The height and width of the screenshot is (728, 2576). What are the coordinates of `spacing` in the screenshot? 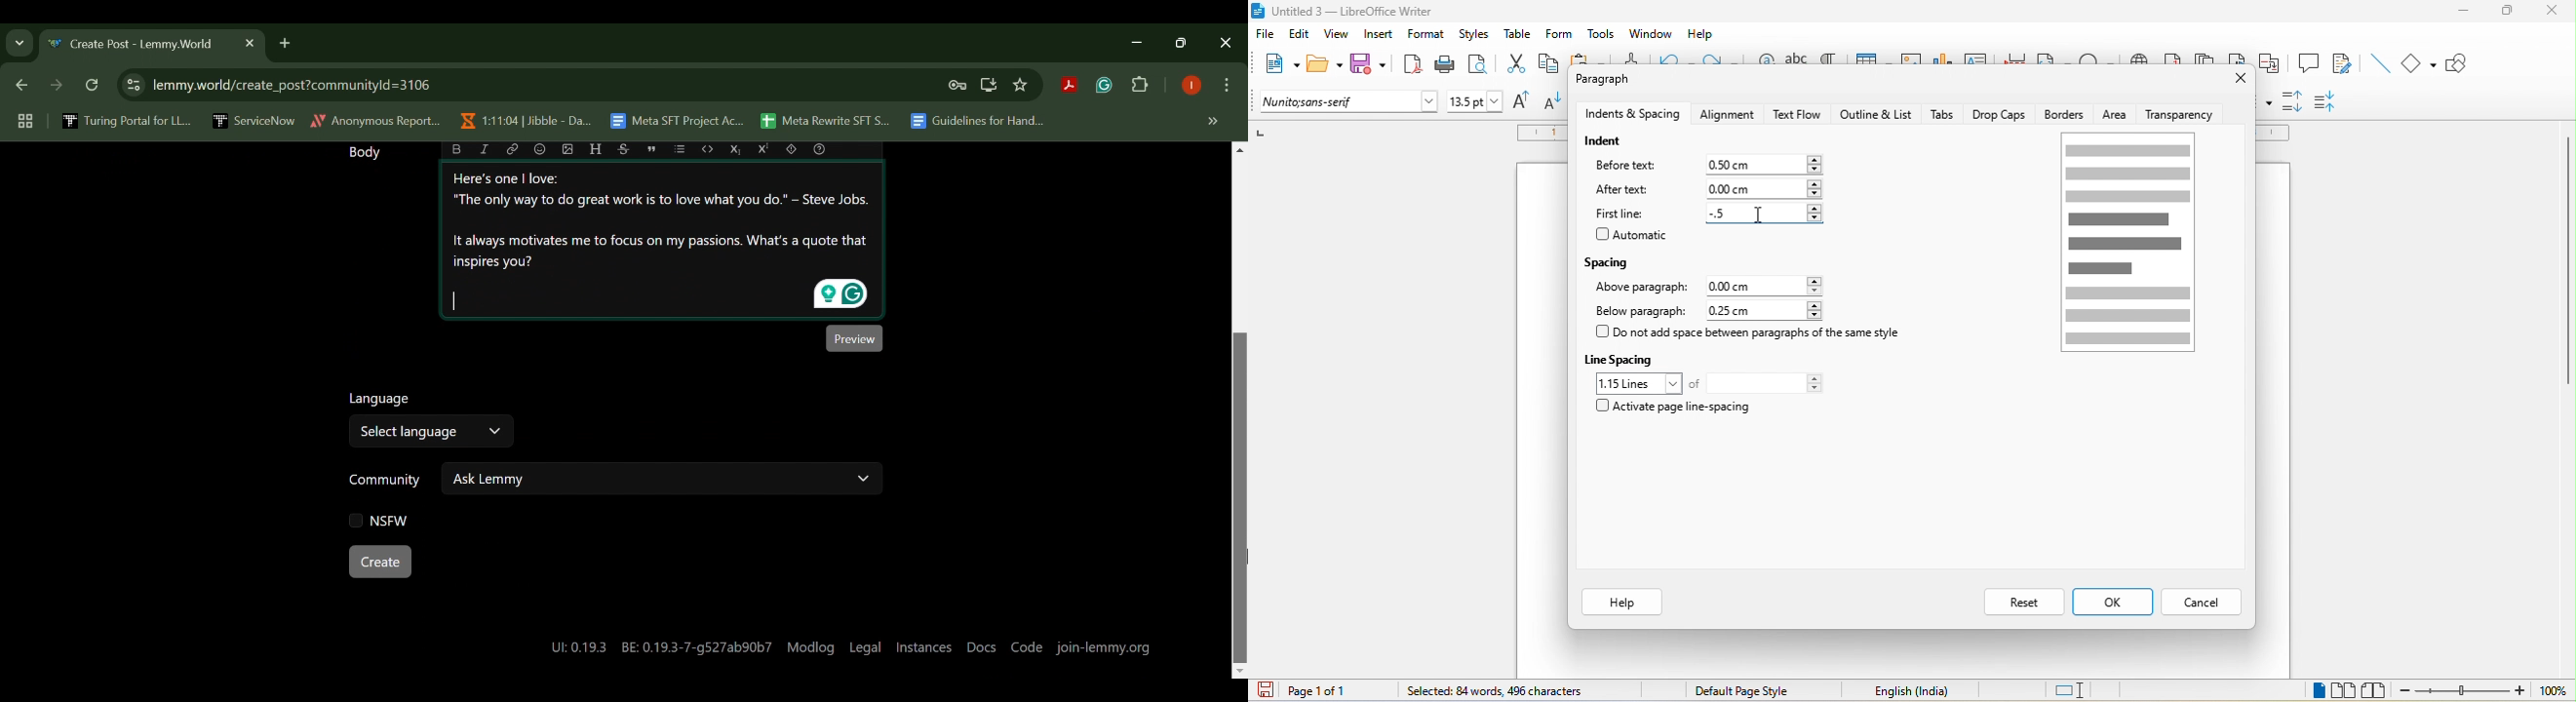 It's located at (1615, 265).